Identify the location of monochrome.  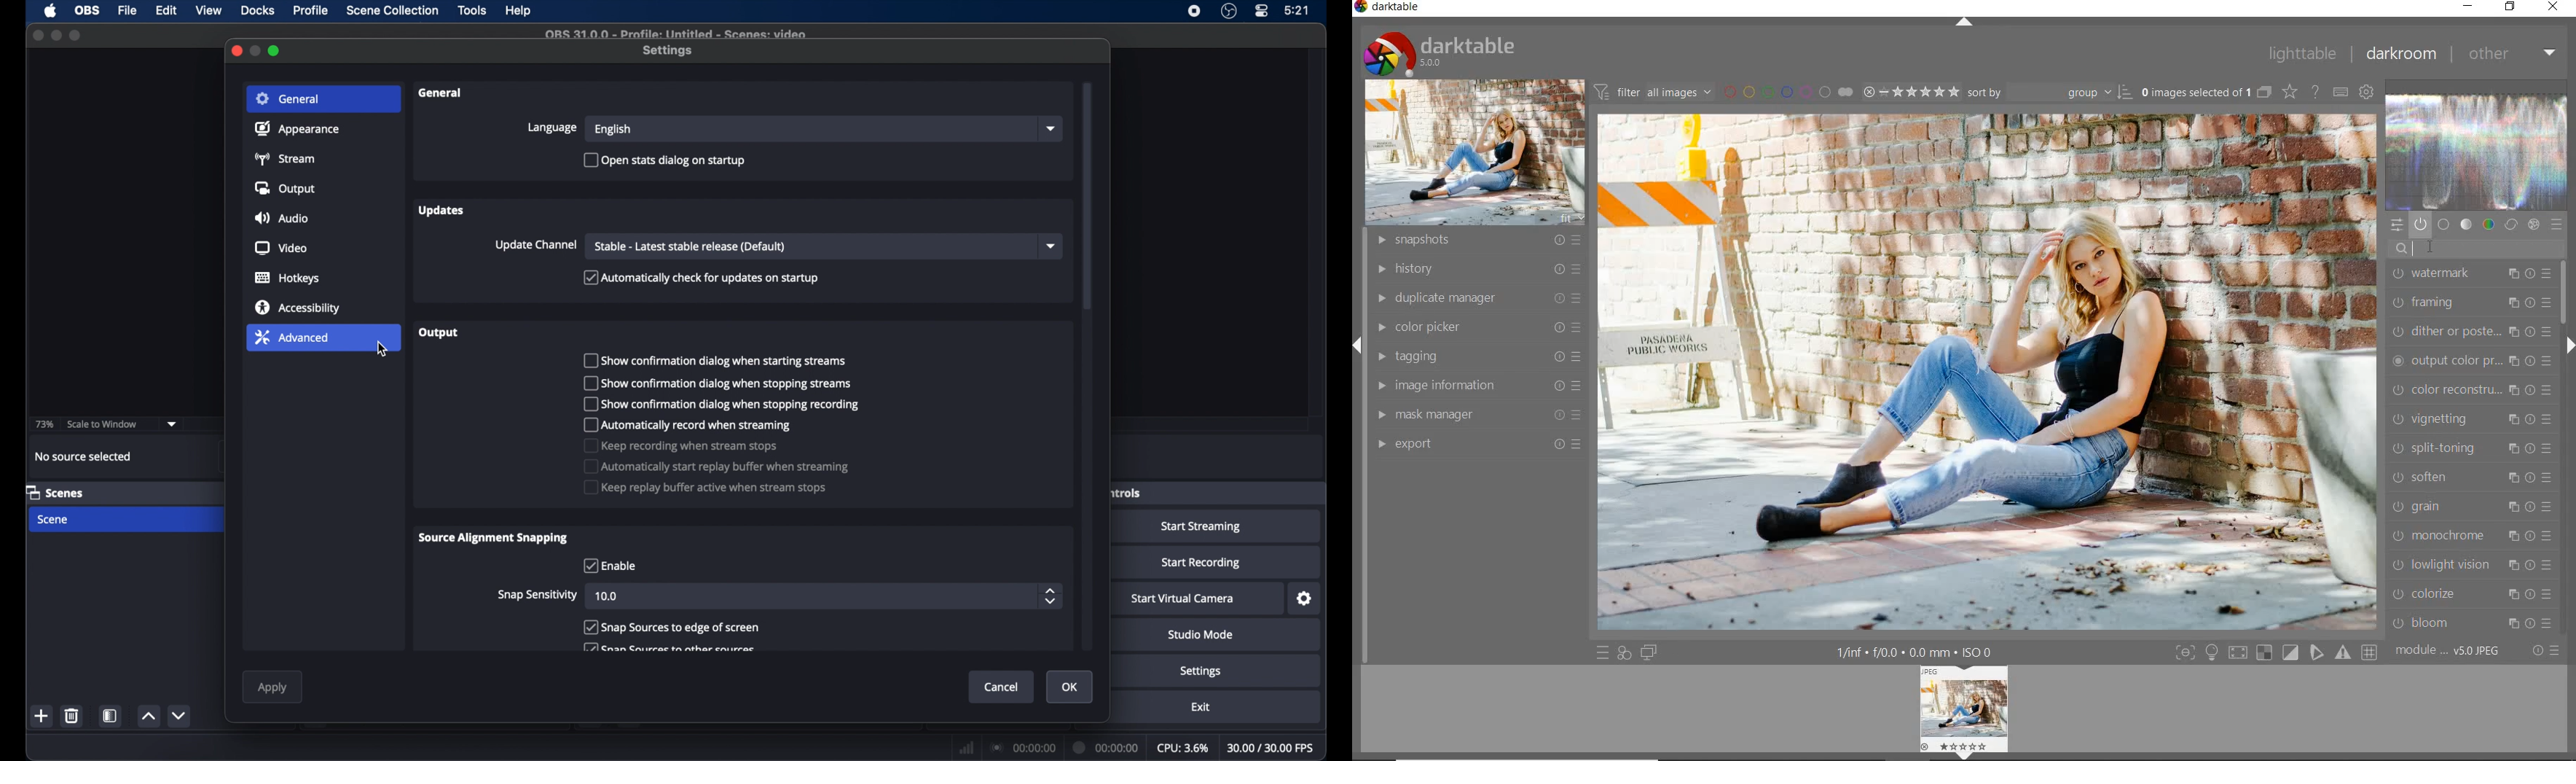
(2470, 538).